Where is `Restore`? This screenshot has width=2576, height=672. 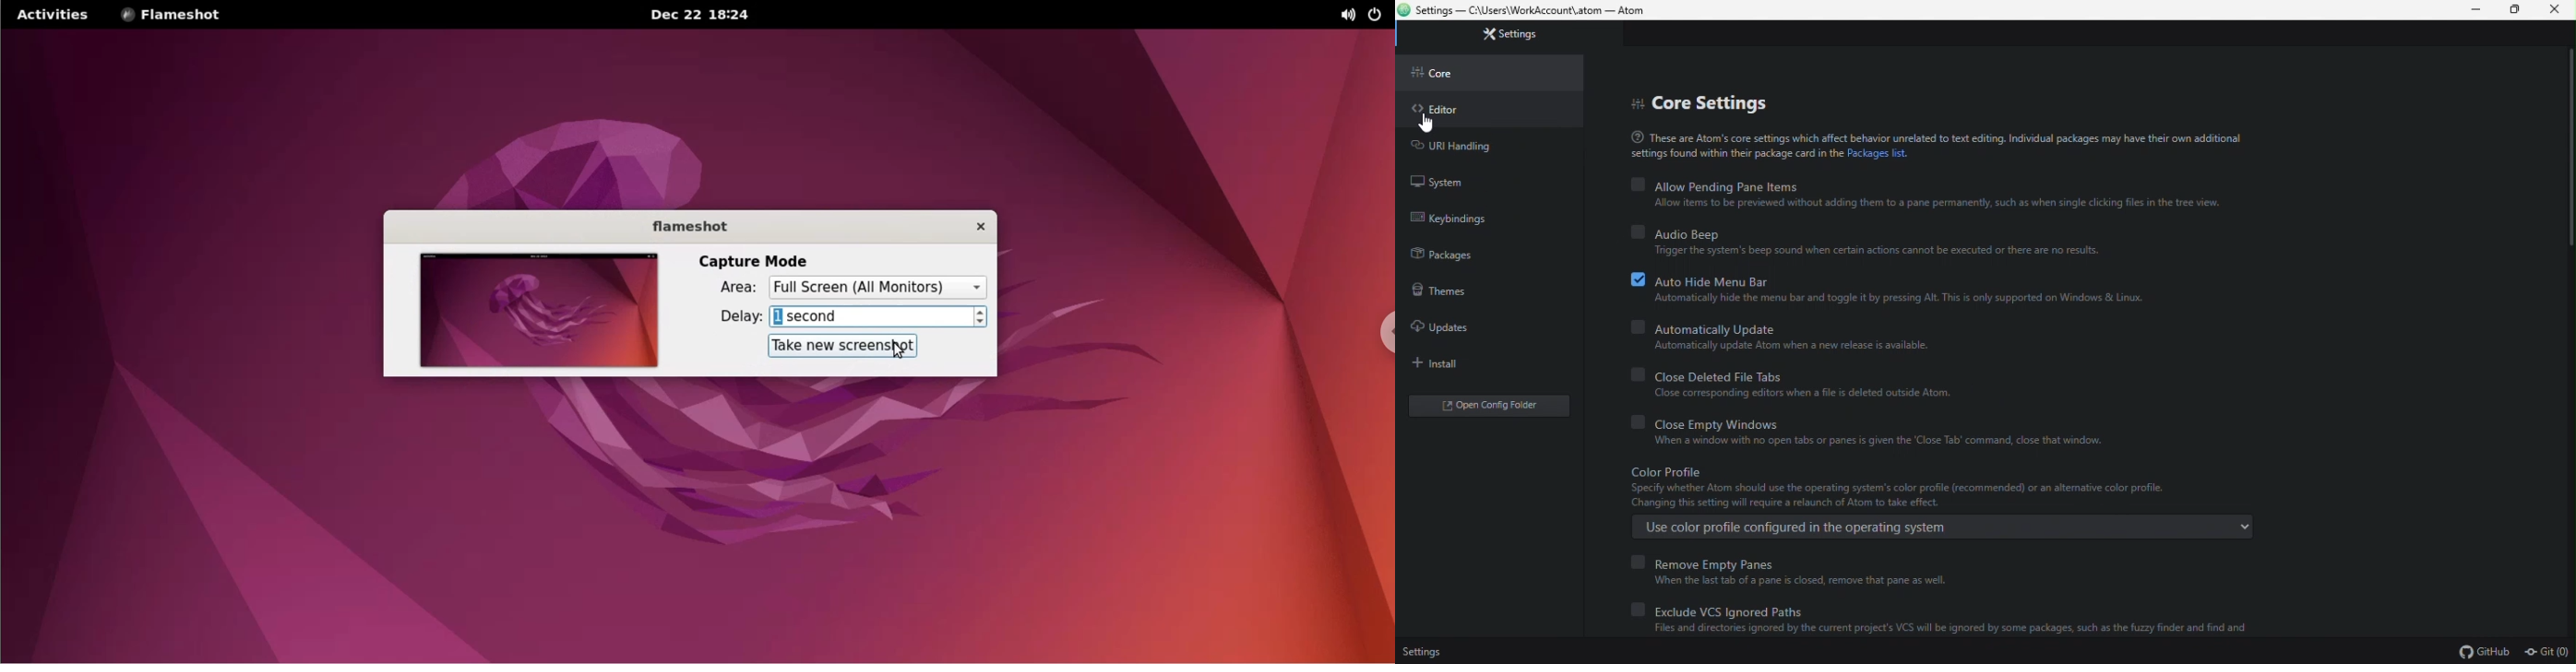
Restore is located at coordinates (2516, 12).